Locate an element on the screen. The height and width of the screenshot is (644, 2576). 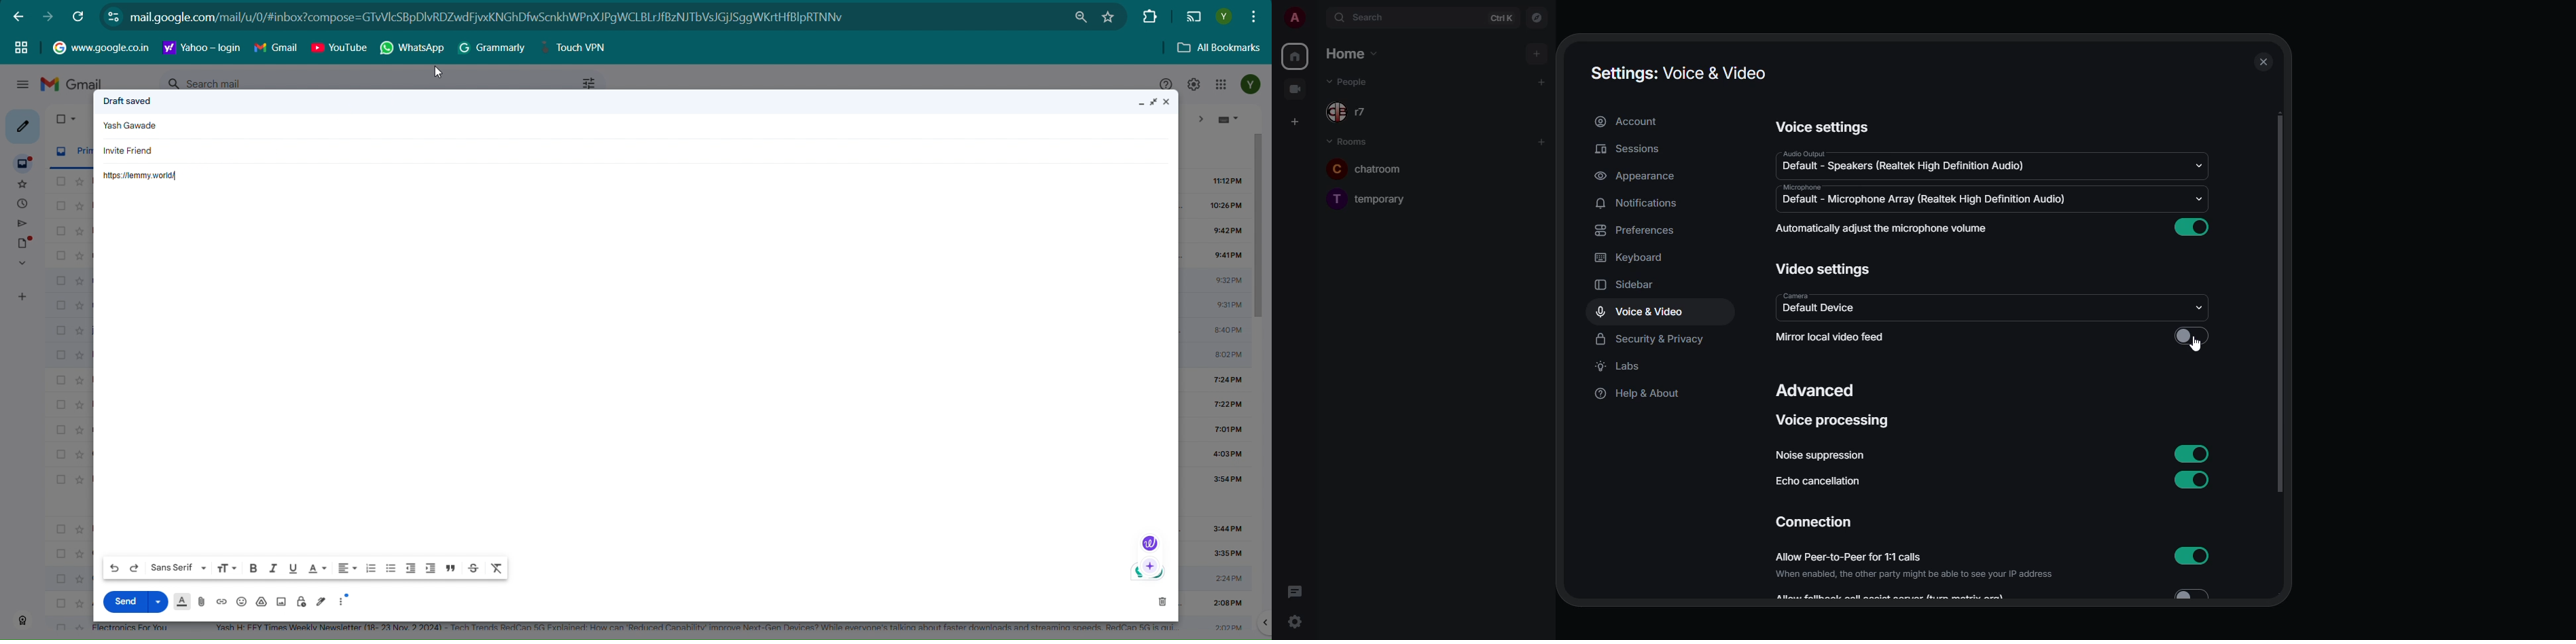
settings voice & video is located at coordinates (1681, 73).